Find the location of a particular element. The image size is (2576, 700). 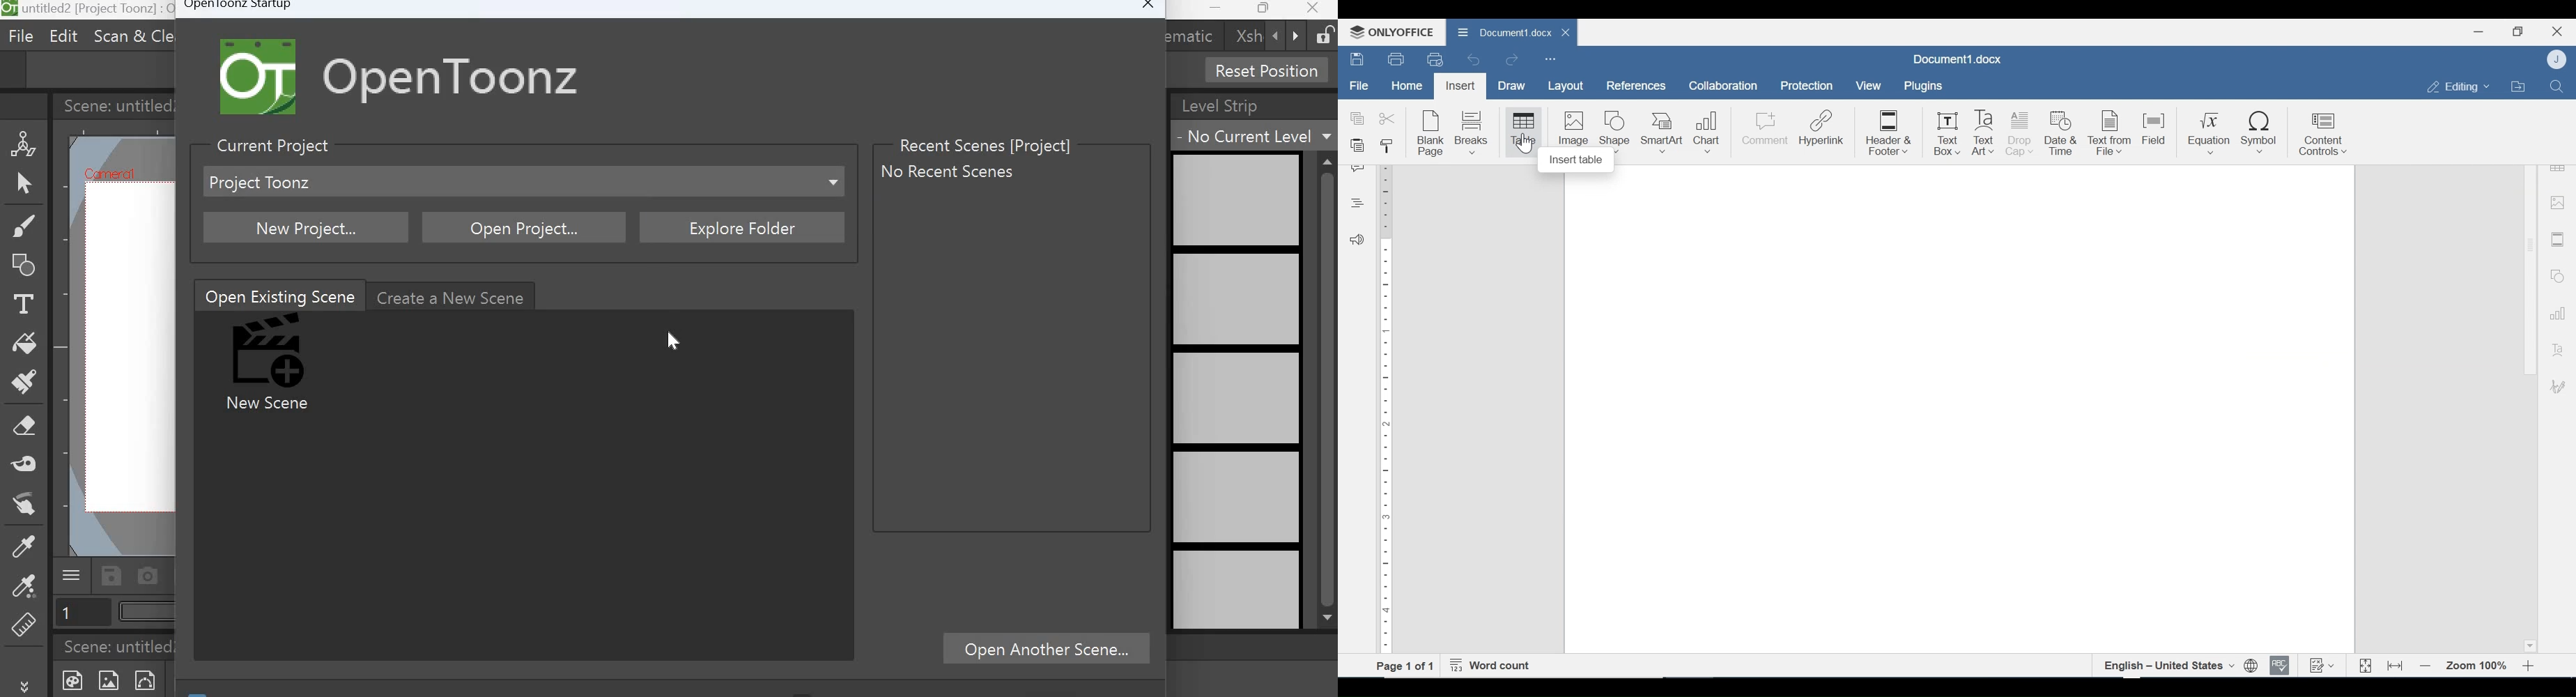

Fit to Page is located at coordinates (2364, 666).